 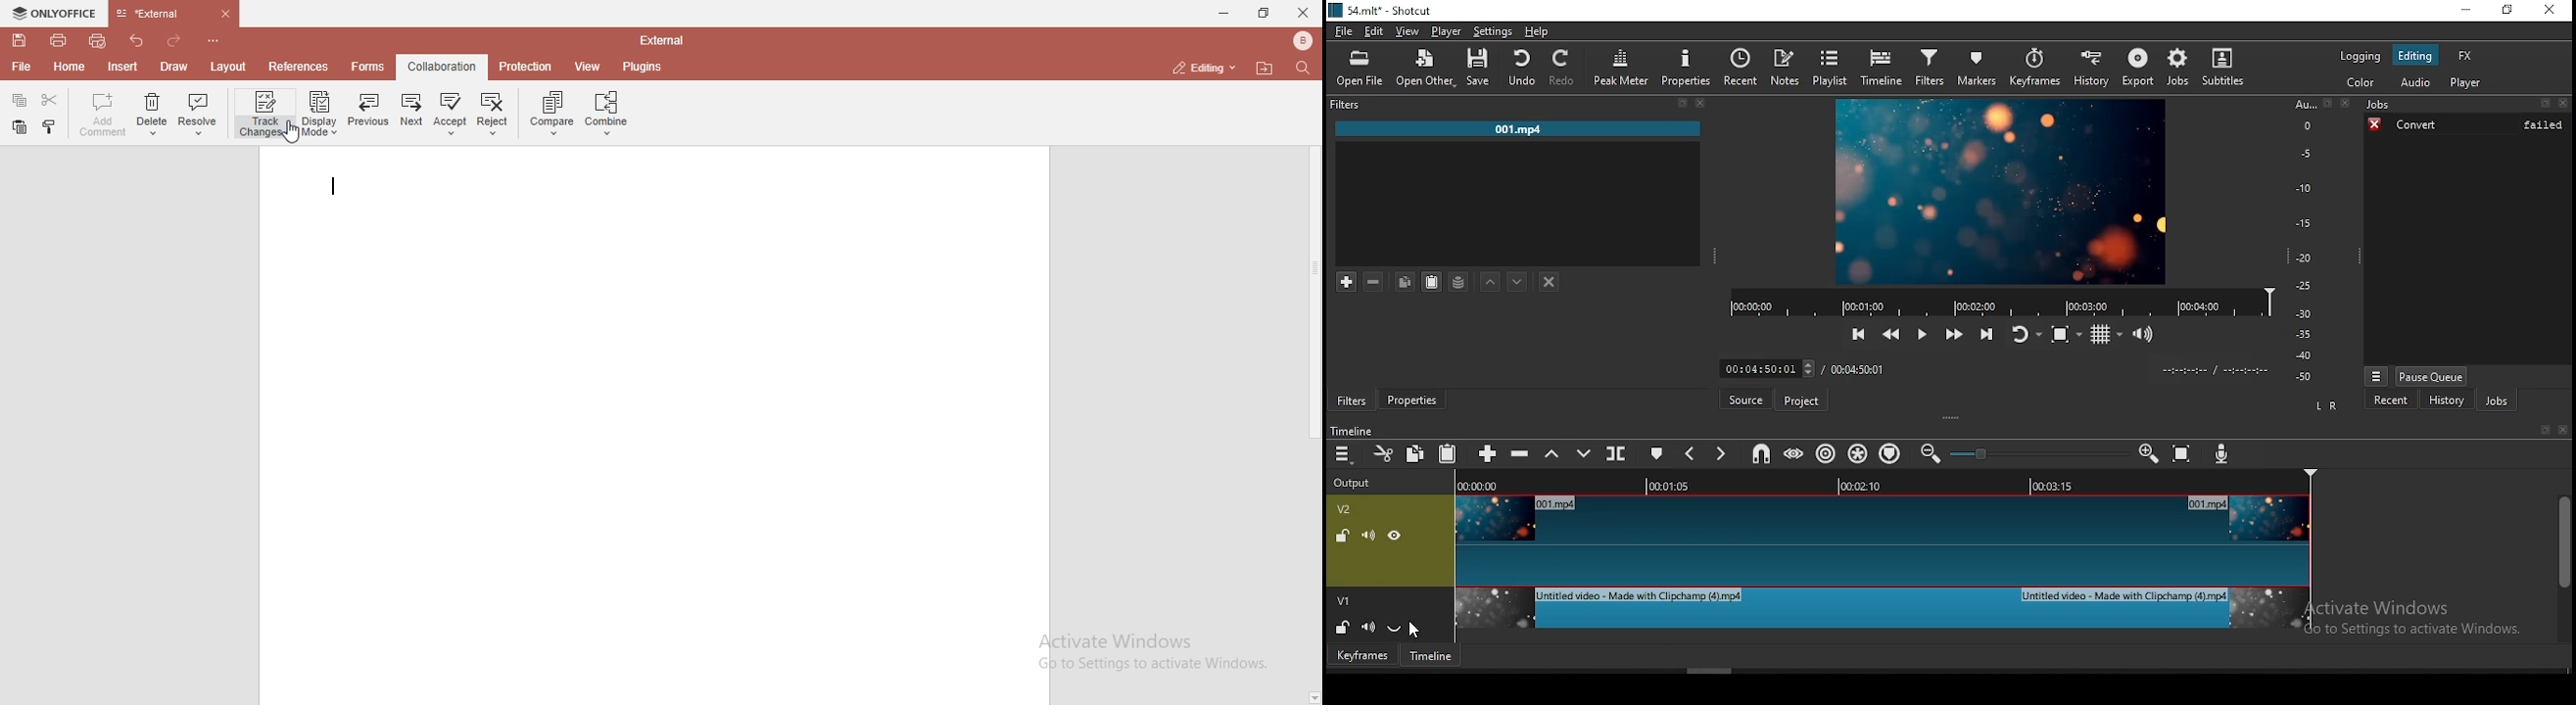 I want to click on file, so click(x=1345, y=31).